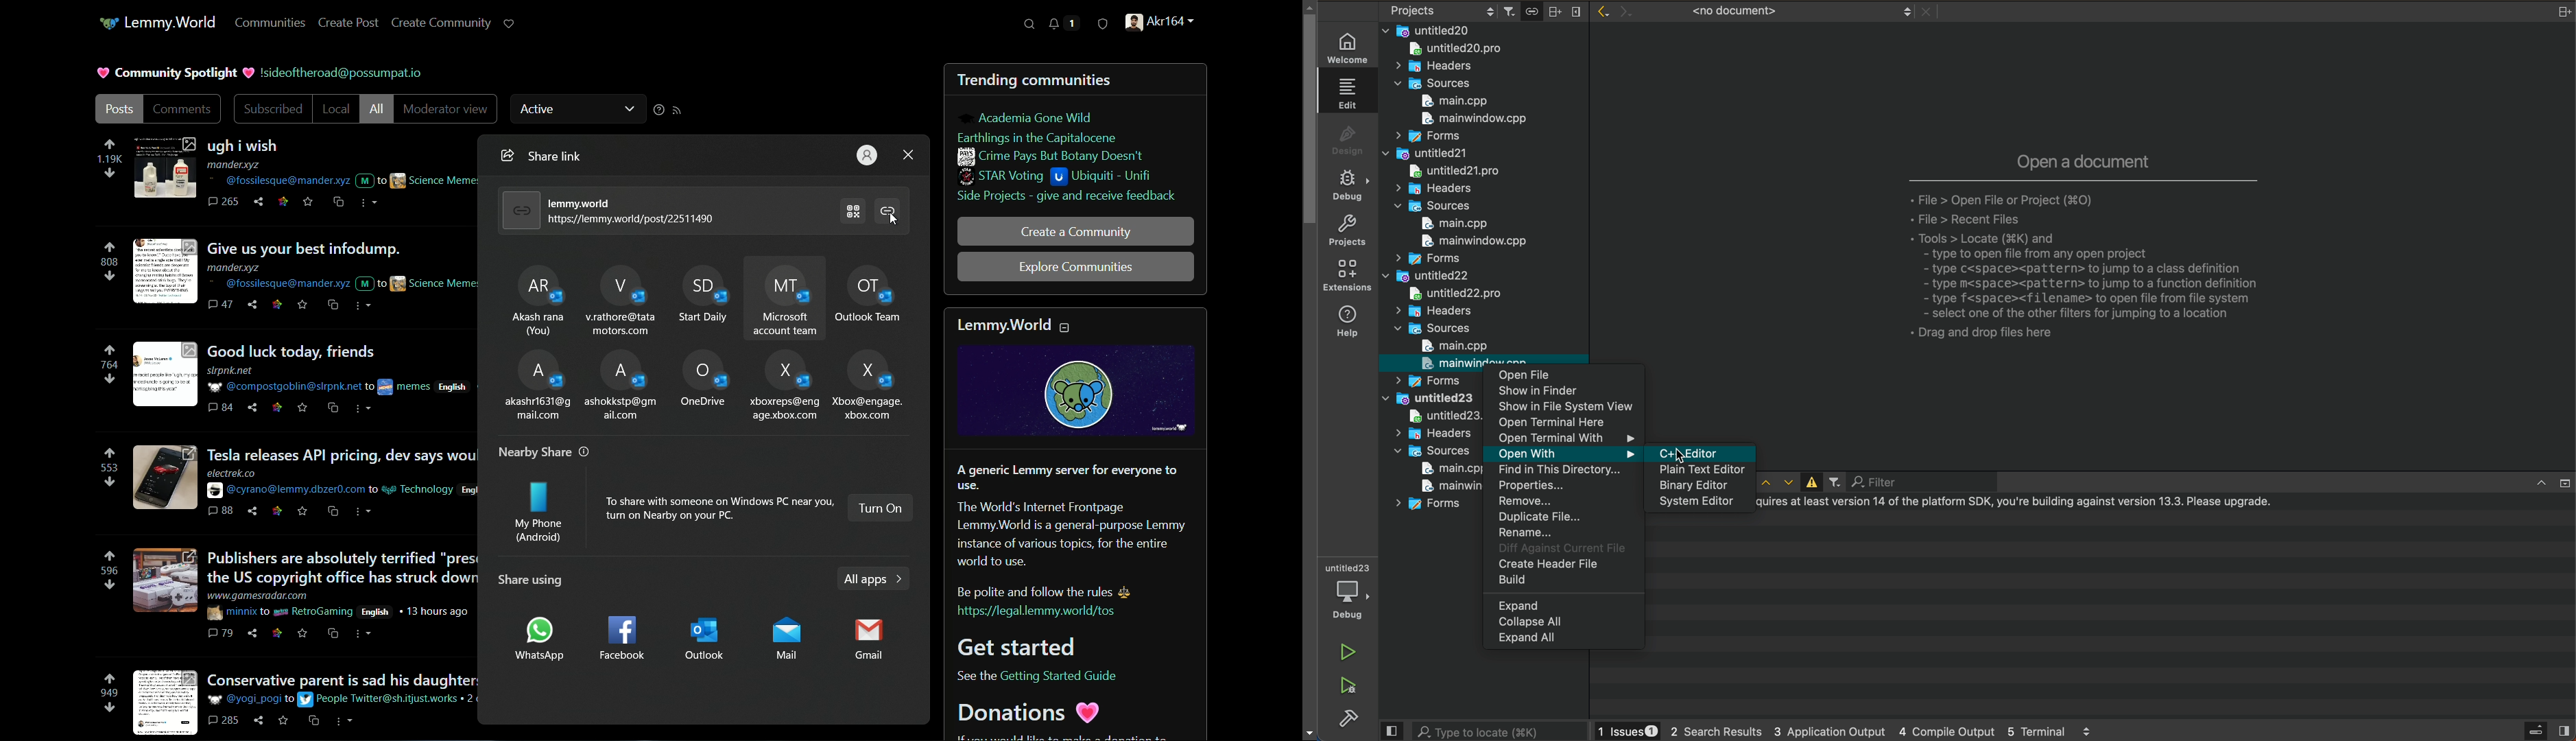 The height and width of the screenshot is (756, 2576). I want to click on 79 comments, so click(222, 635).